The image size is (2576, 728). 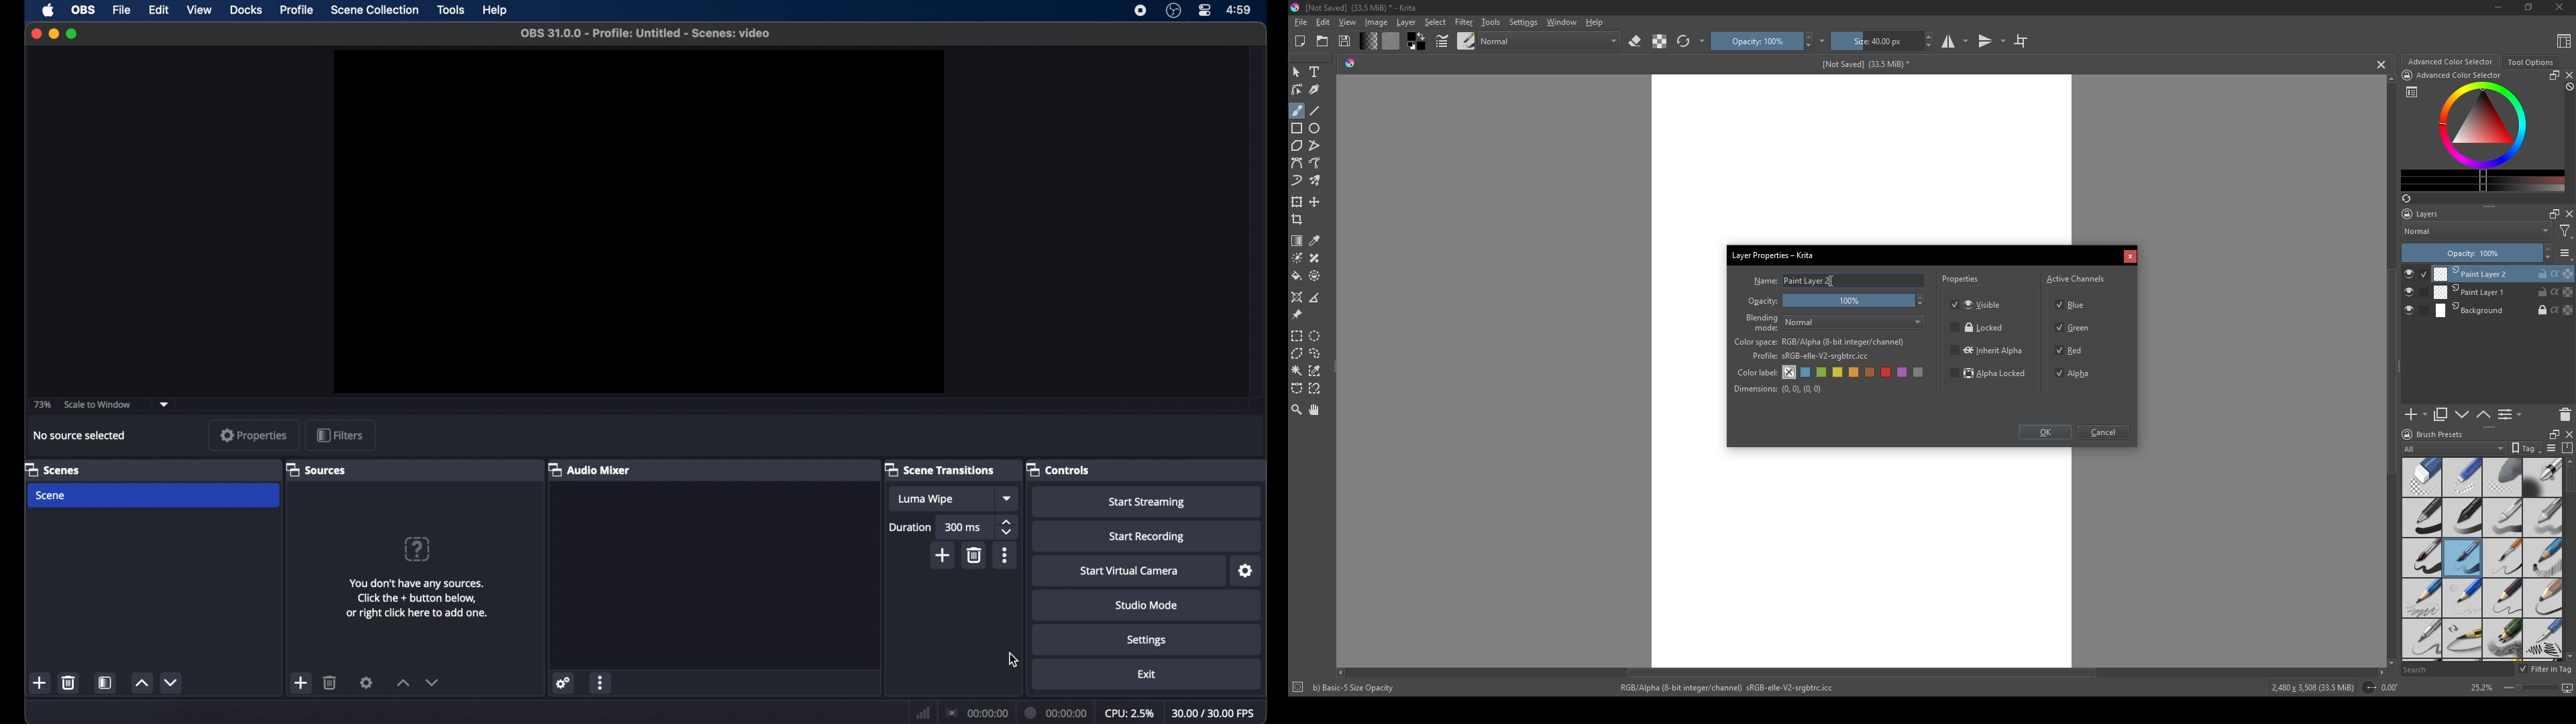 I want to click on enclose and fill, so click(x=1316, y=276).